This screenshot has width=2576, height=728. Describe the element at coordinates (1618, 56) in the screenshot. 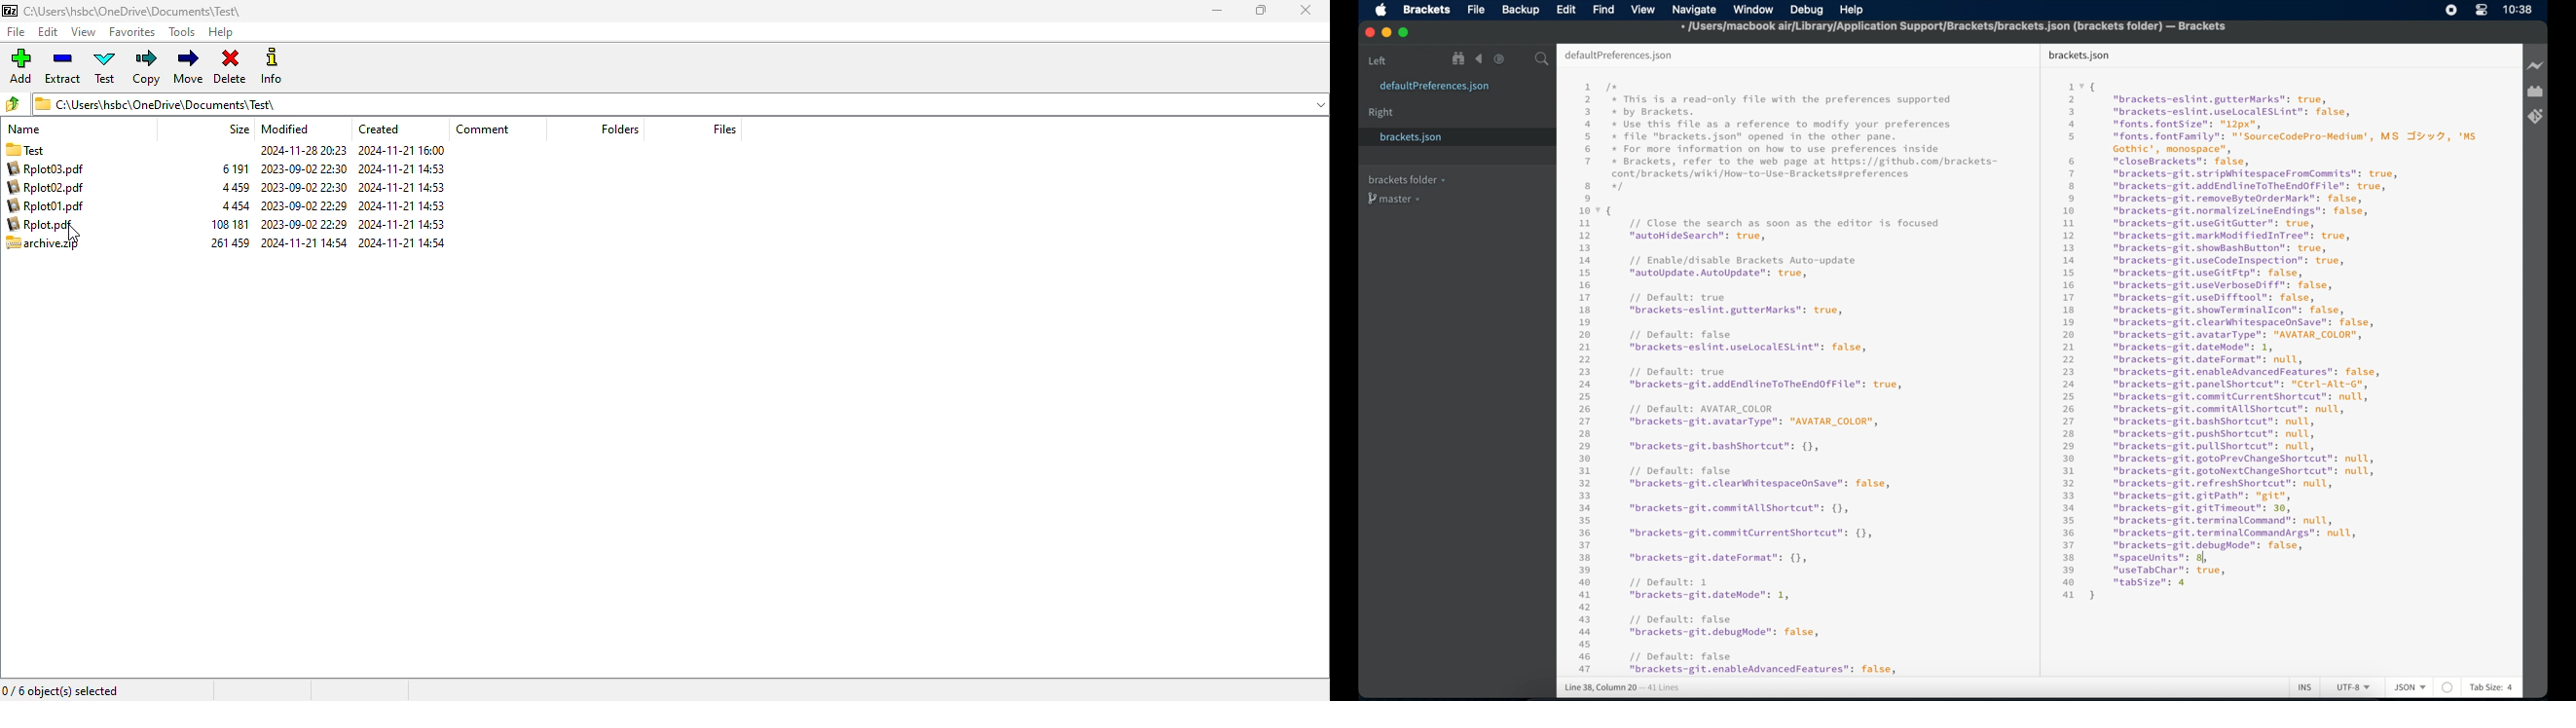

I see `default preferences.json` at that location.